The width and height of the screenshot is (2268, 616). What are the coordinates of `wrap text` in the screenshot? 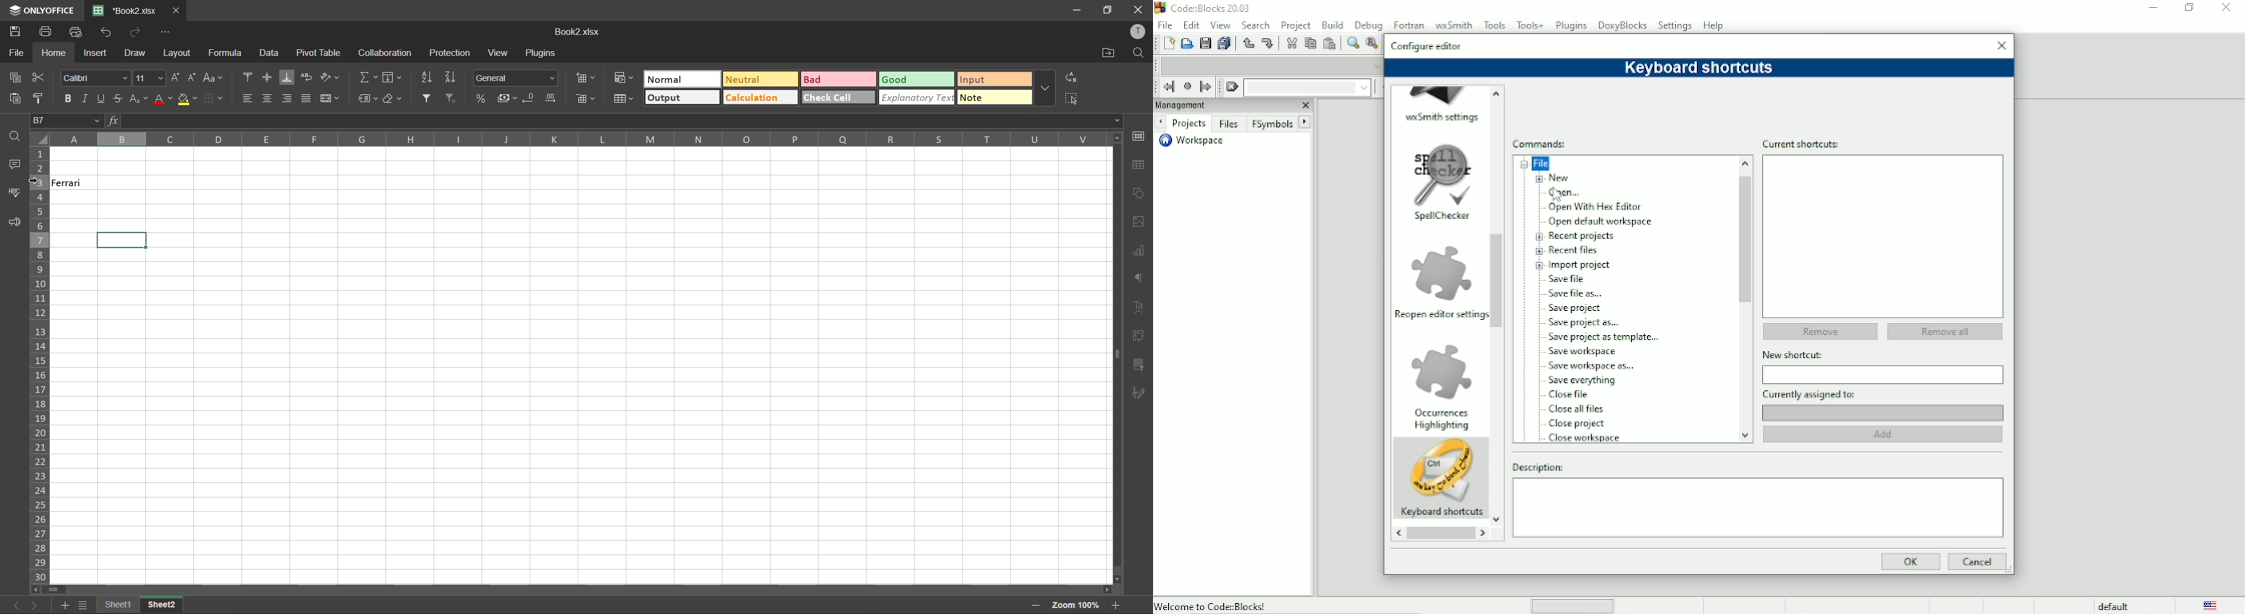 It's located at (308, 78).